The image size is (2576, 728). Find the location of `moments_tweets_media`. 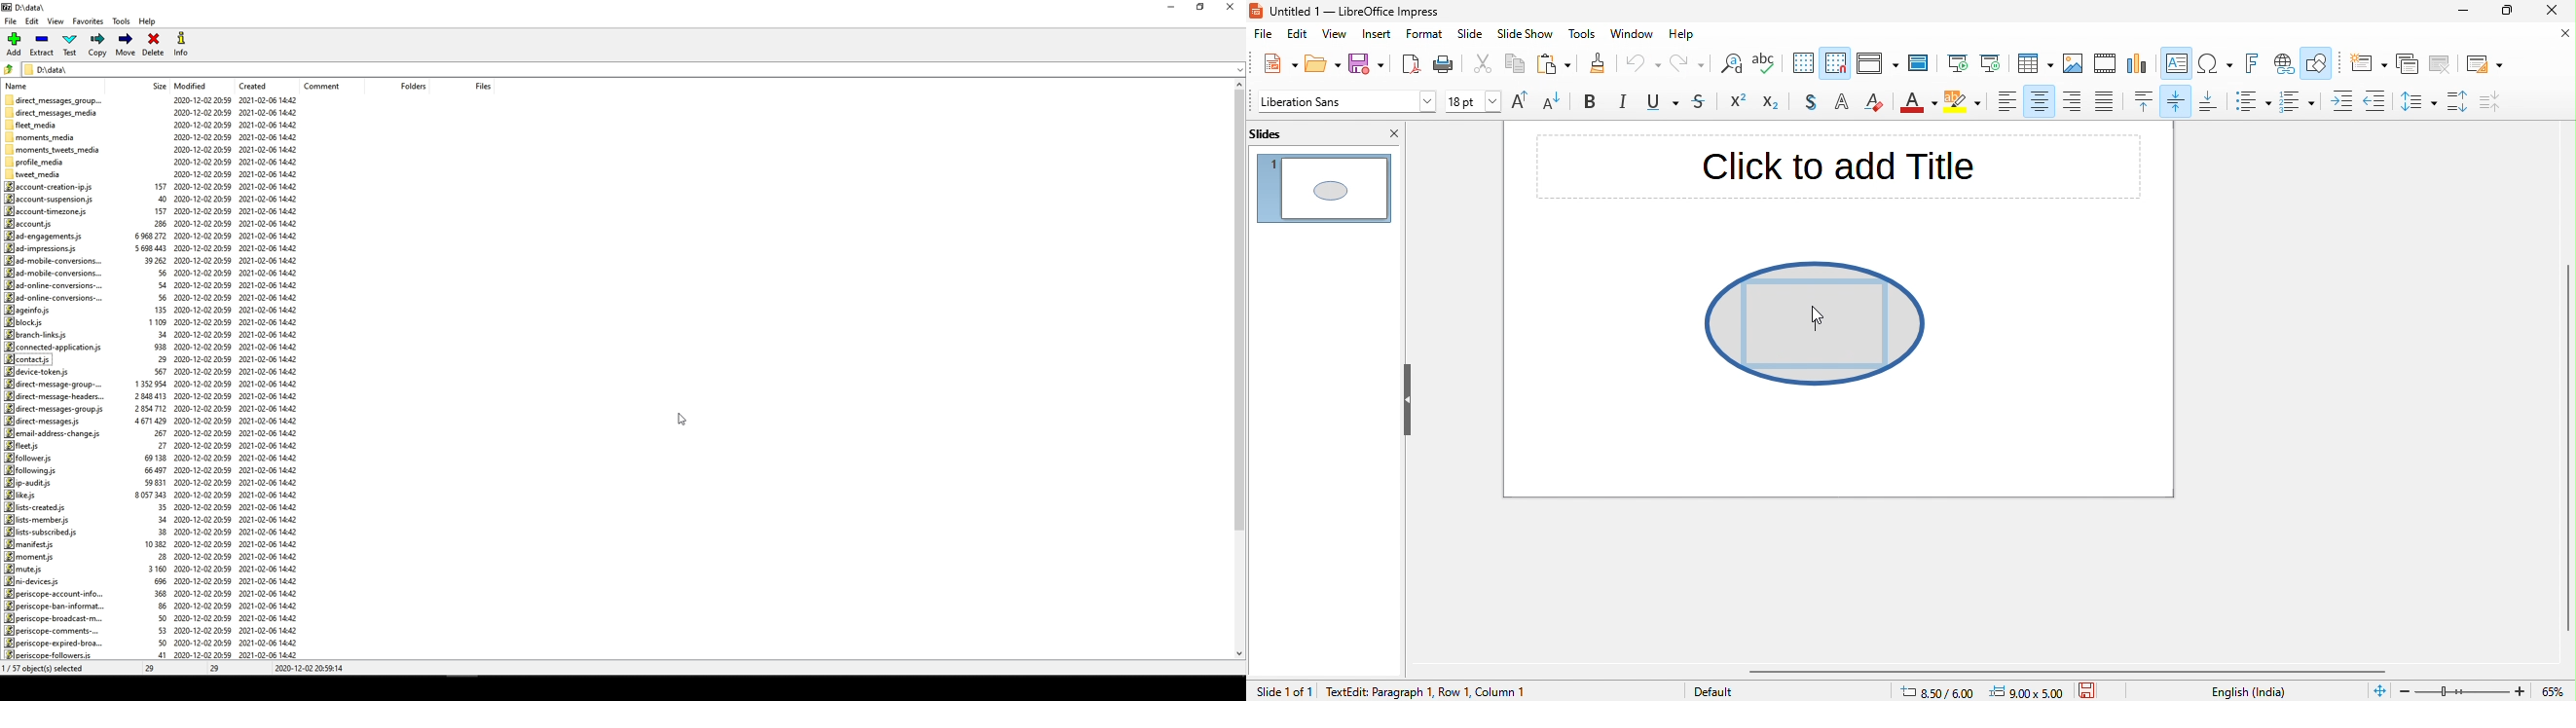

moments_tweets_media is located at coordinates (56, 149).